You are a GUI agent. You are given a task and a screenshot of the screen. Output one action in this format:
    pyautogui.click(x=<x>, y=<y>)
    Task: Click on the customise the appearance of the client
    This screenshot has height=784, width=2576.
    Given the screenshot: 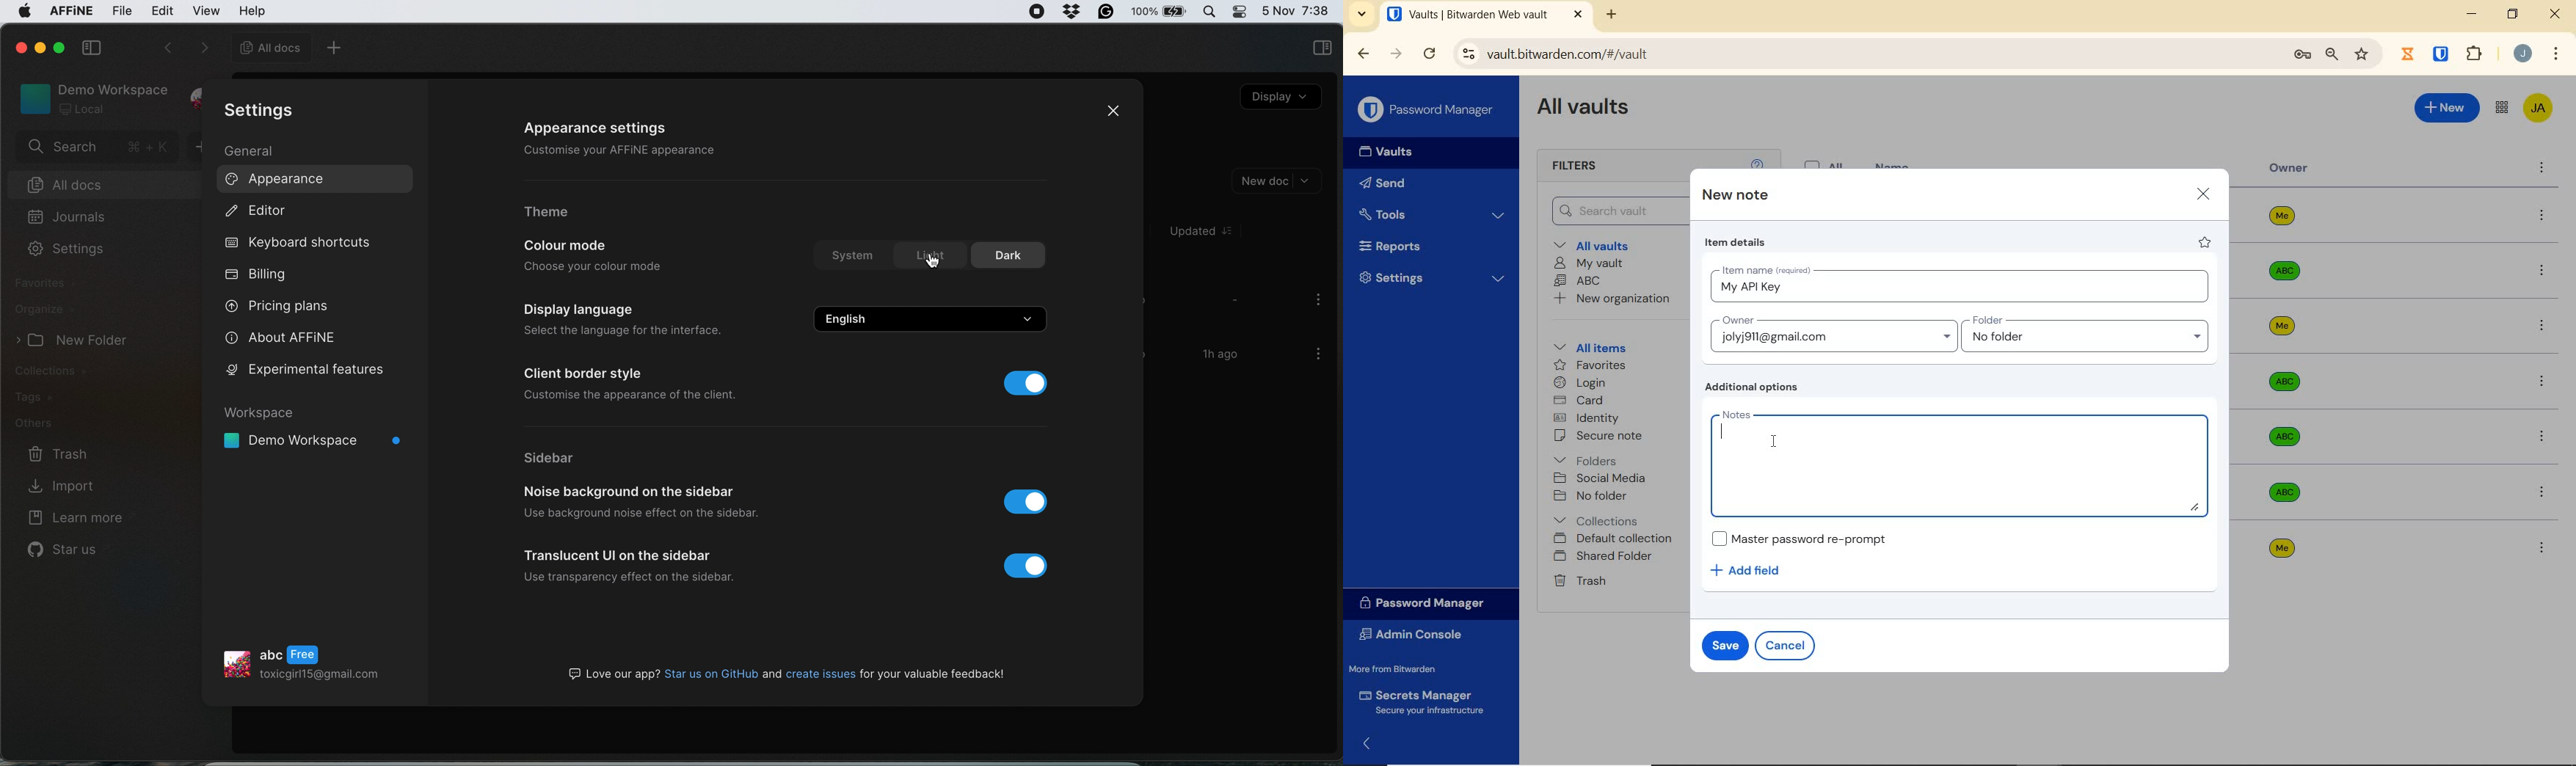 What is the action you would take?
    pyautogui.click(x=635, y=396)
    